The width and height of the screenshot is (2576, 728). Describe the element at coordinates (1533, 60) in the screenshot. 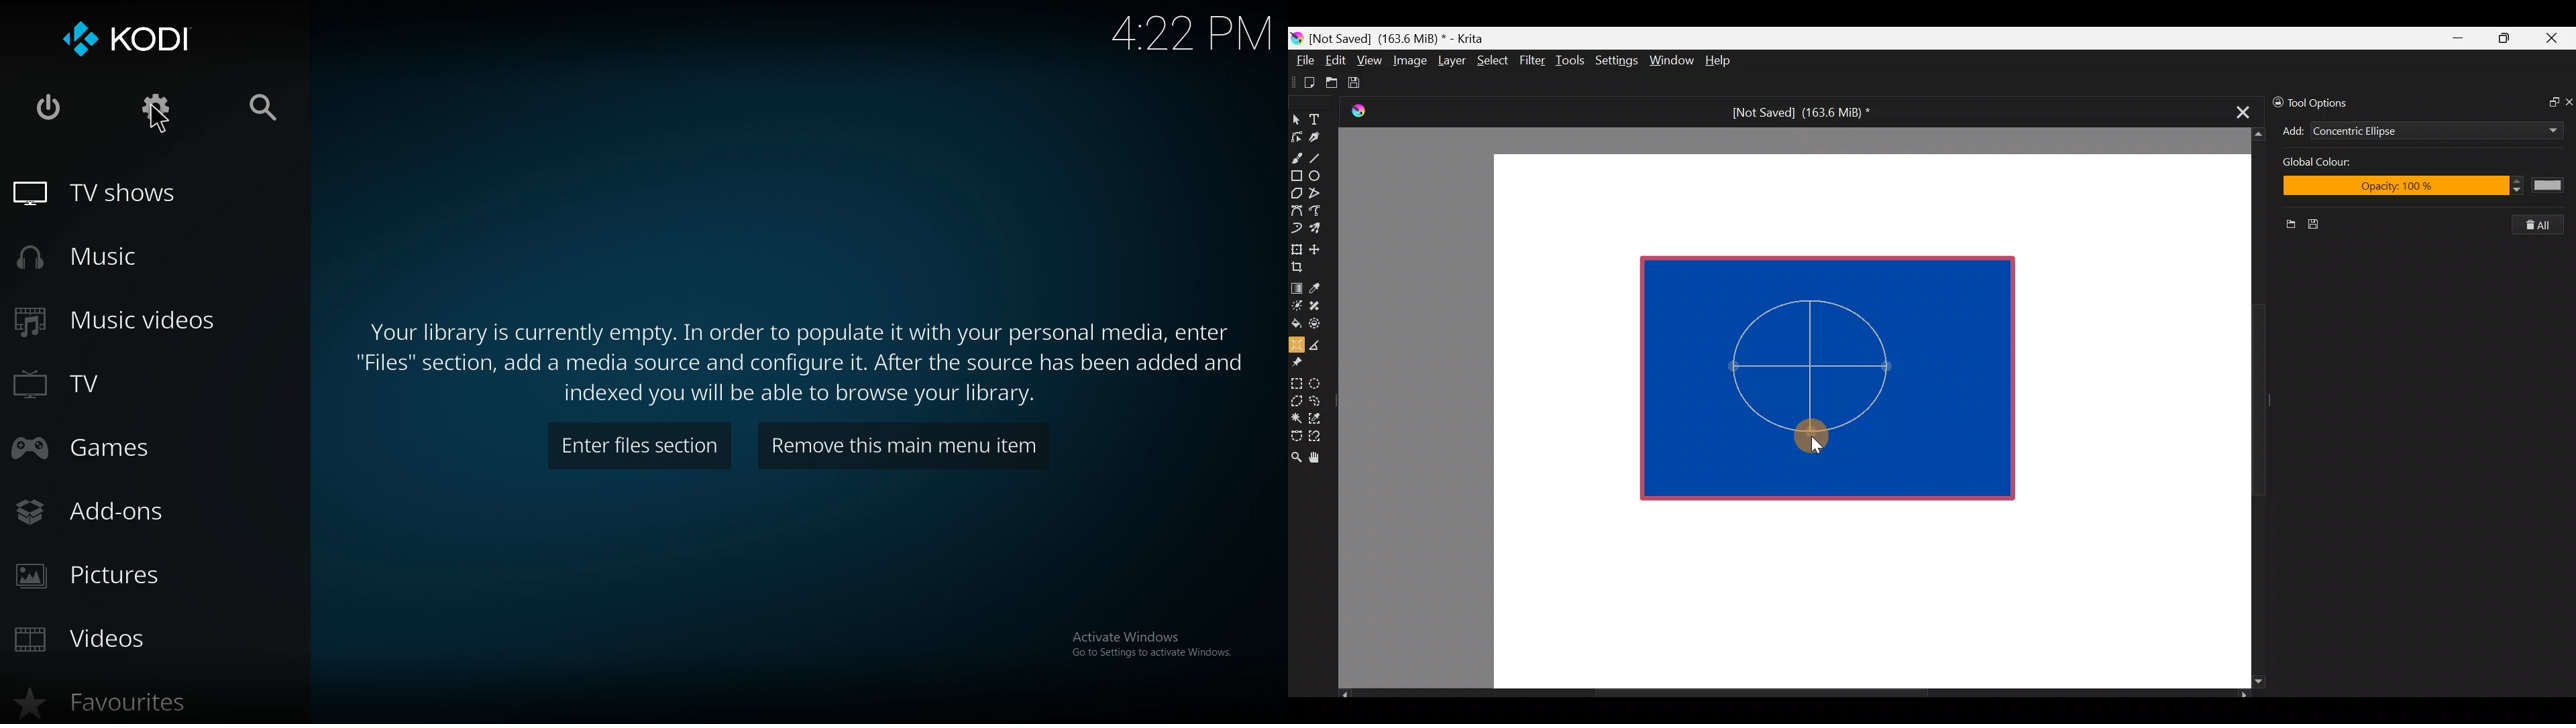

I see `Filter` at that location.